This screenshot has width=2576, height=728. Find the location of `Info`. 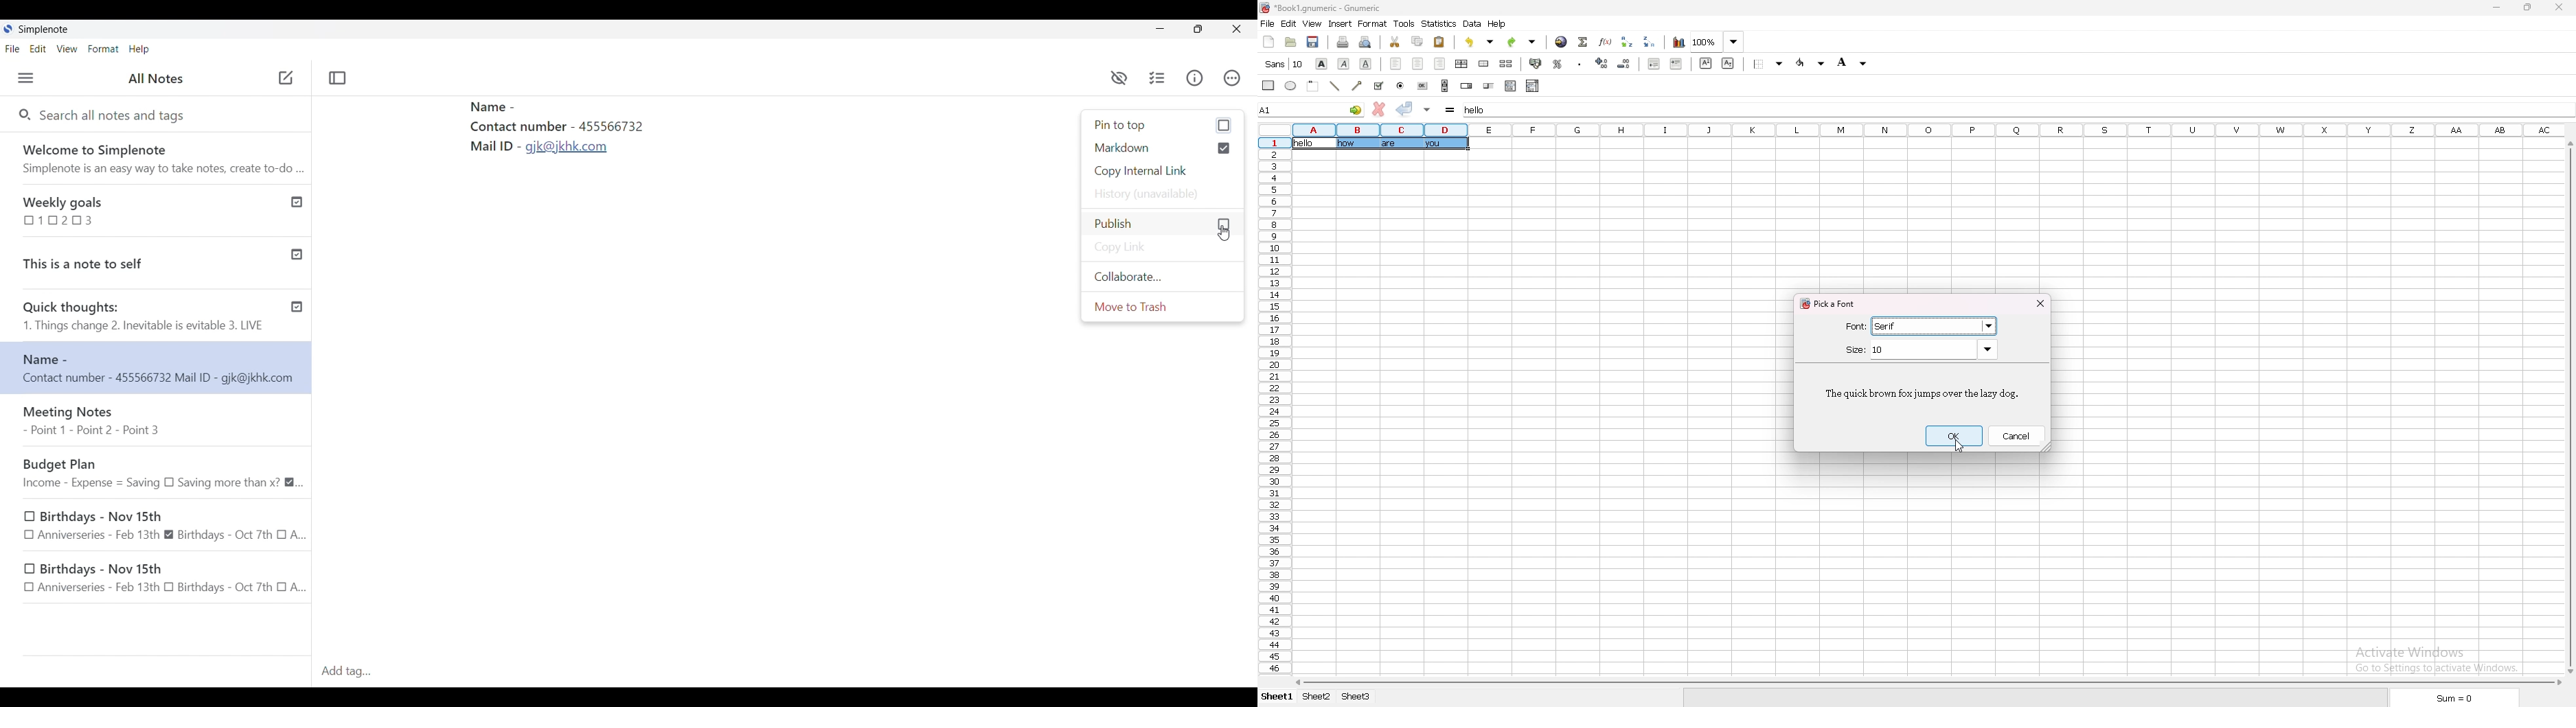

Info is located at coordinates (1195, 78).